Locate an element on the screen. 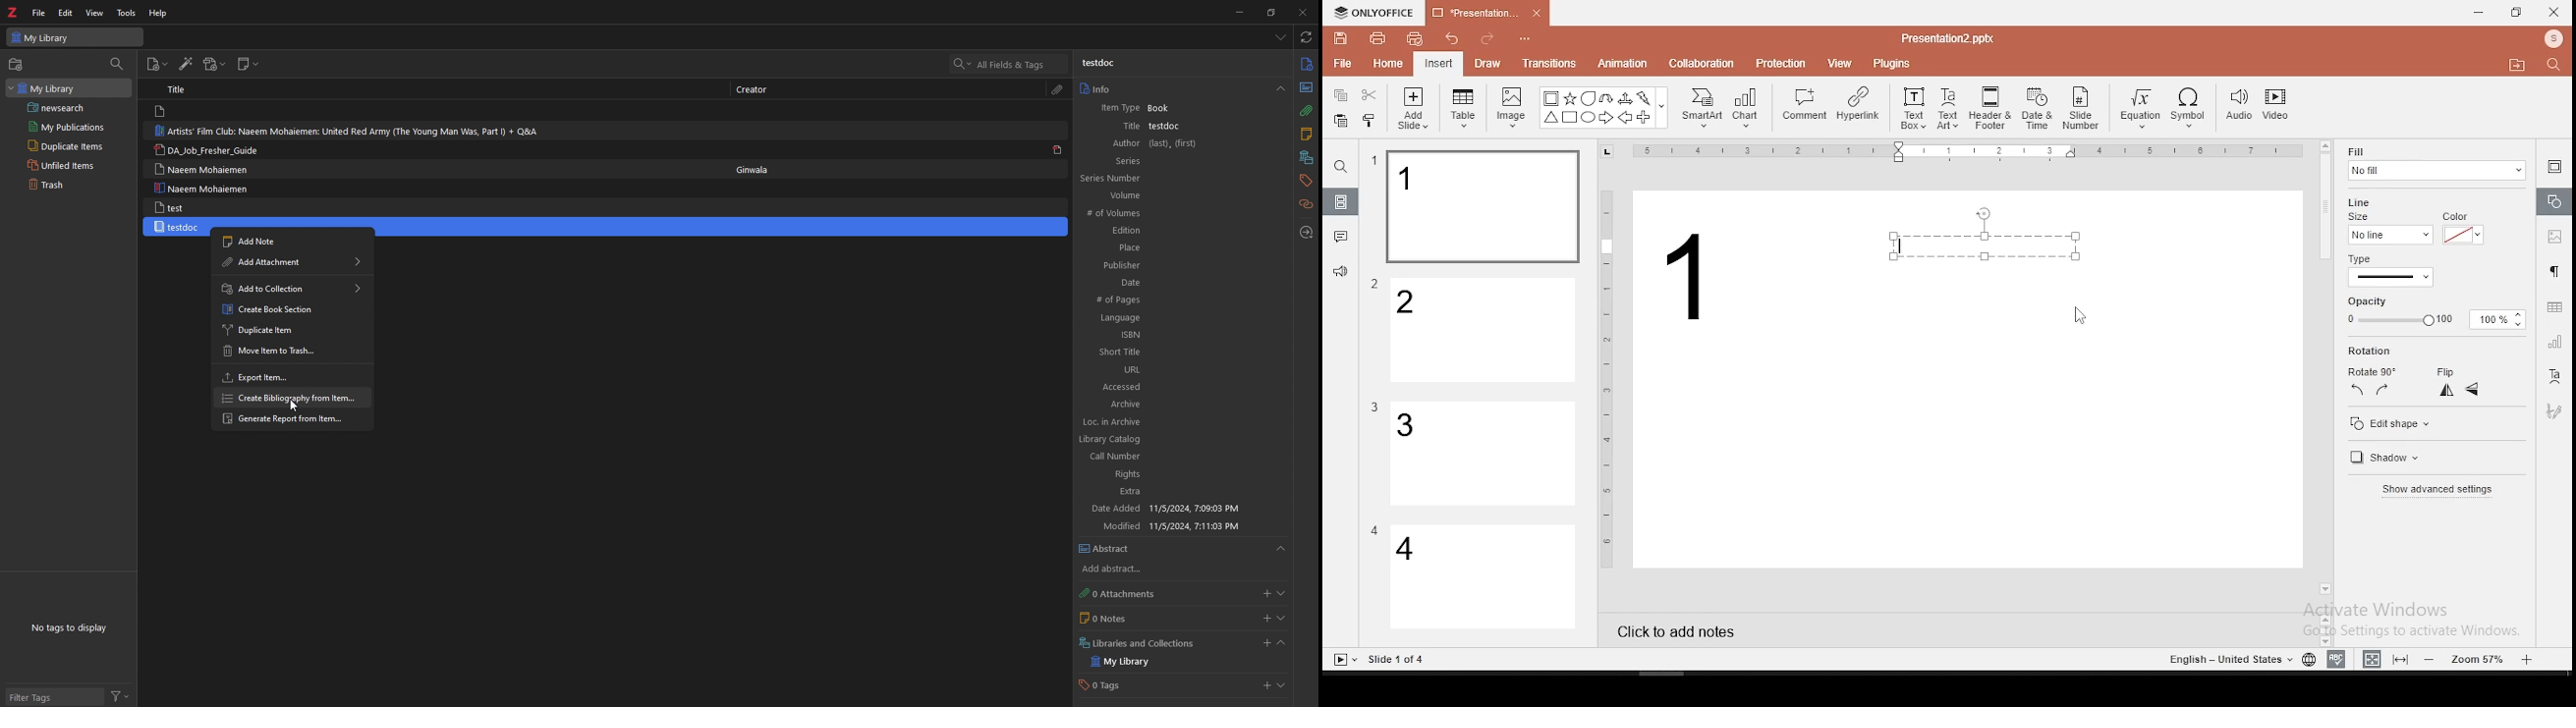 The image size is (2576, 728). my library is located at coordinates (67, 87).